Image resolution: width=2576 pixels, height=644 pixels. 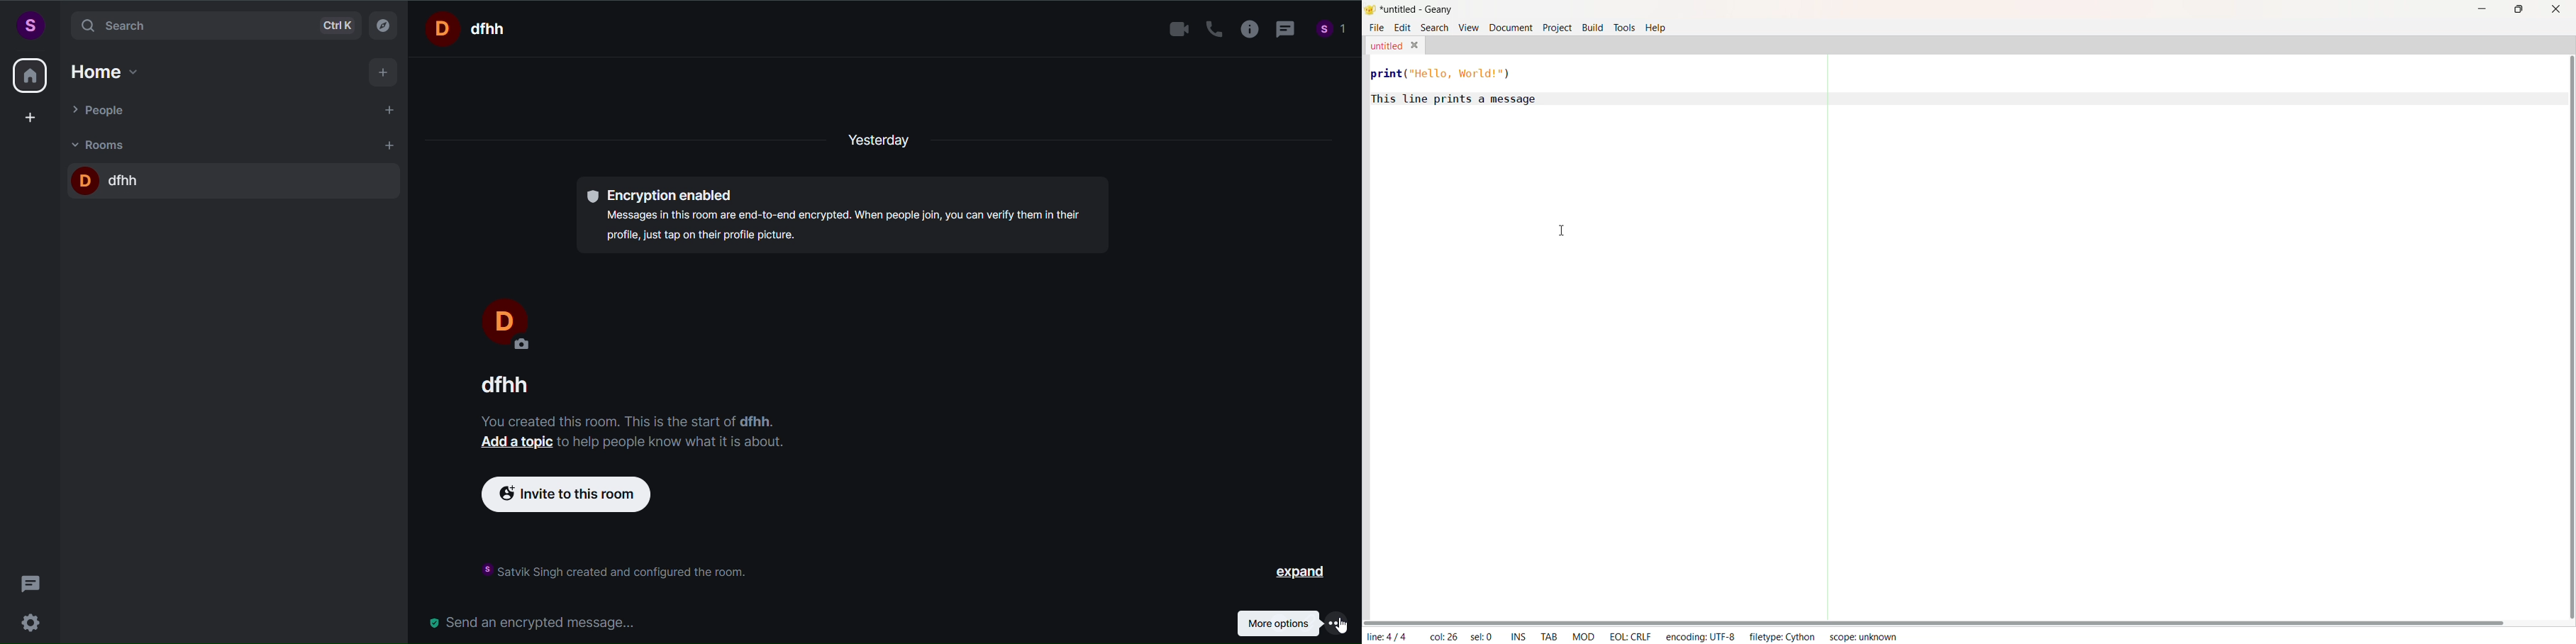 What do you see at coordinates (30, 75) in the screenshot?
I see `home` at bounding box center [30, 75].